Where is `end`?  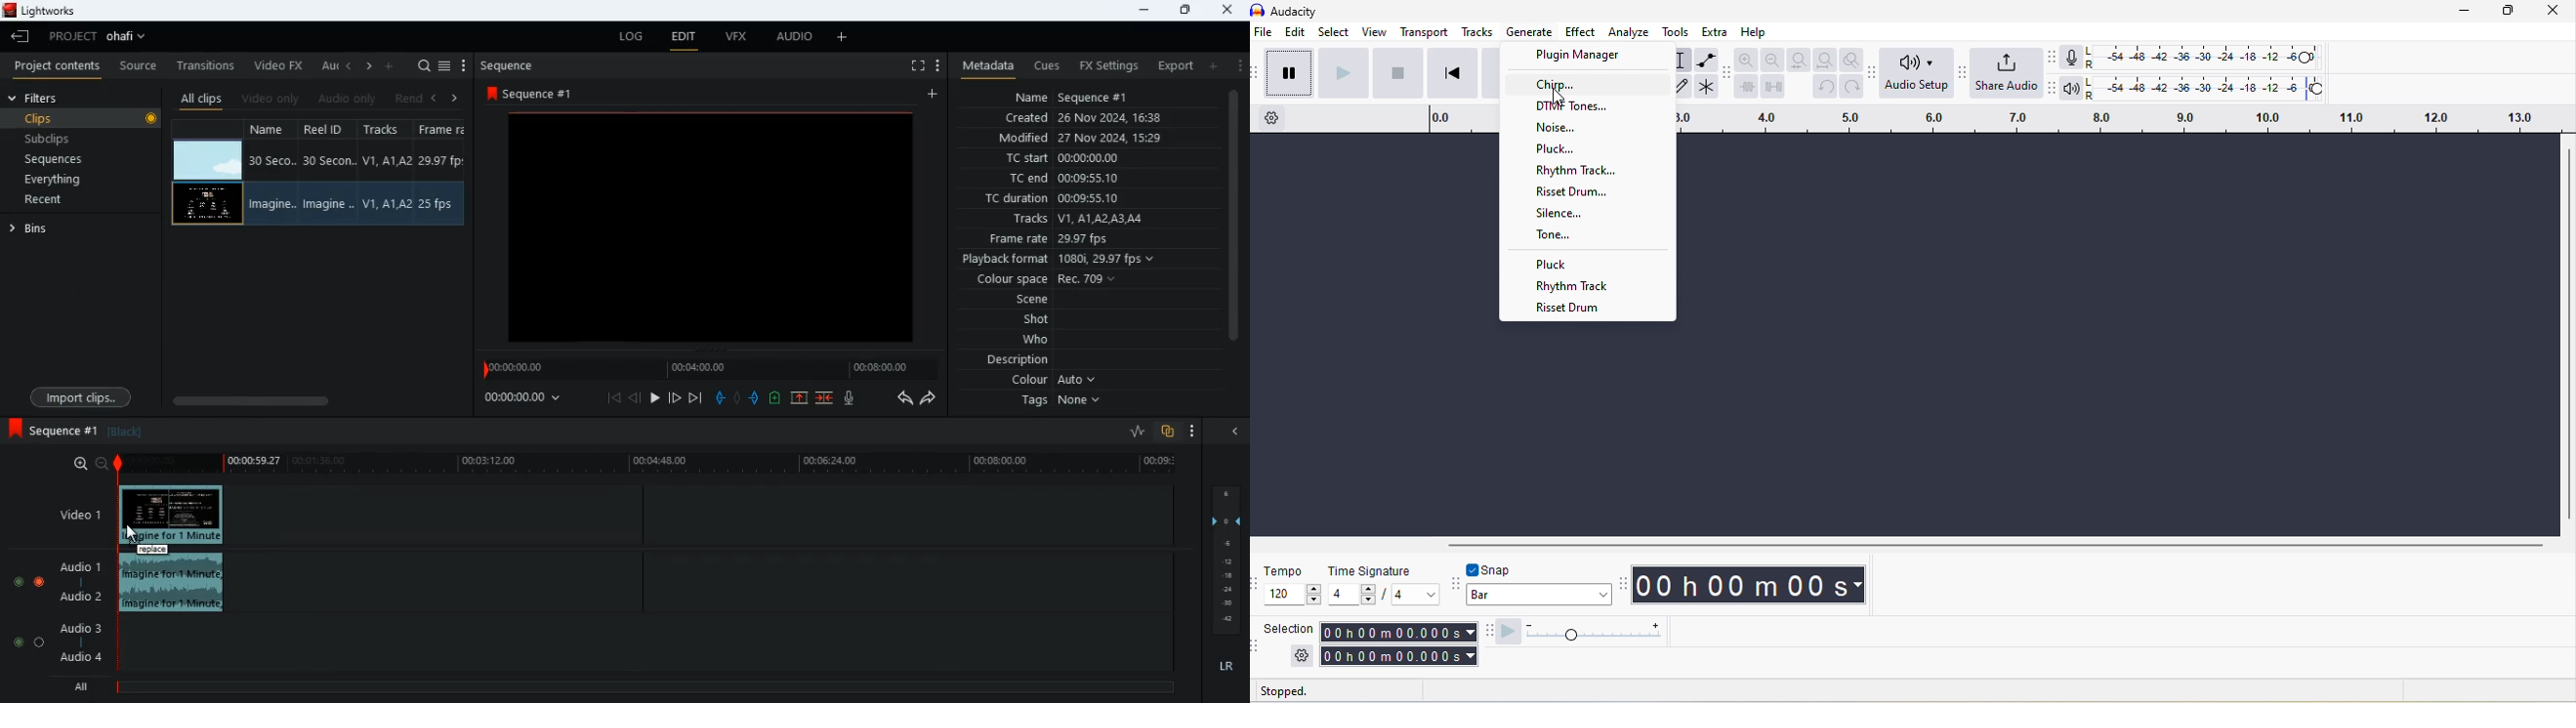 end is located at coordinates (697, 399).